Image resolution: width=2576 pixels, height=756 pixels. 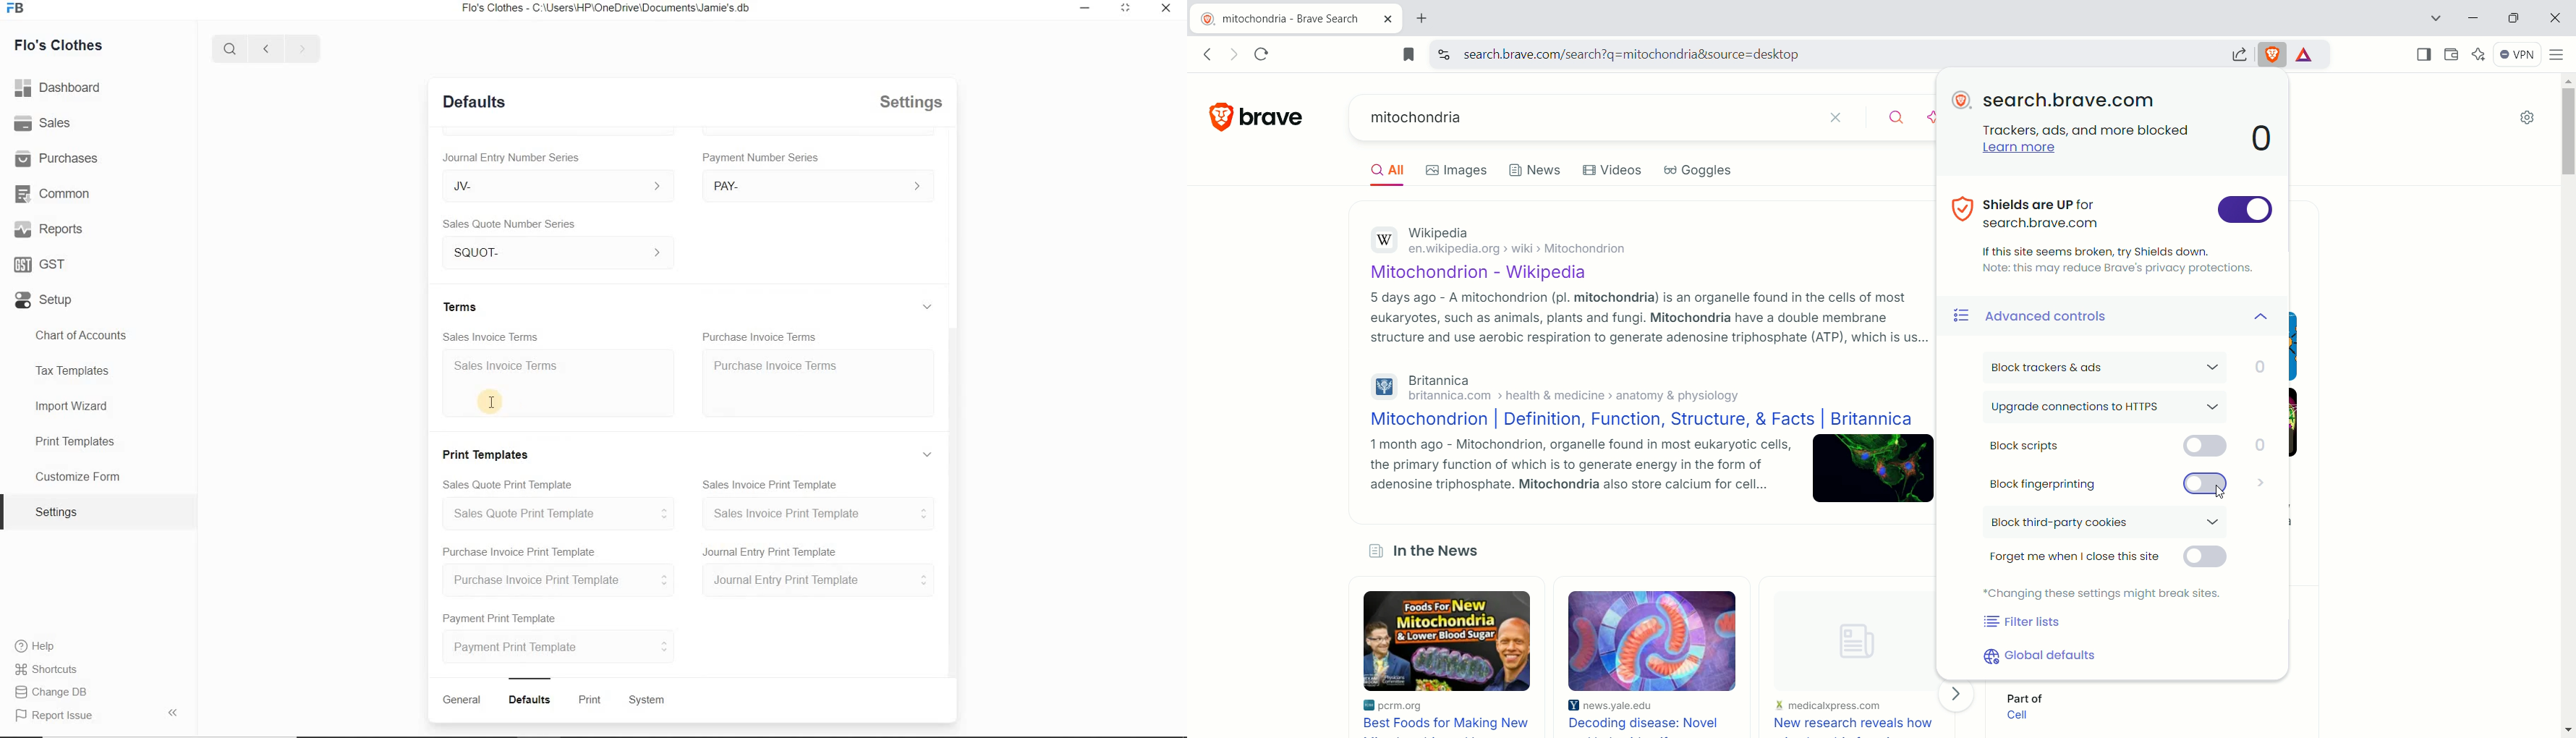 I want to click on Minimize, so click(x=1086, y=8).